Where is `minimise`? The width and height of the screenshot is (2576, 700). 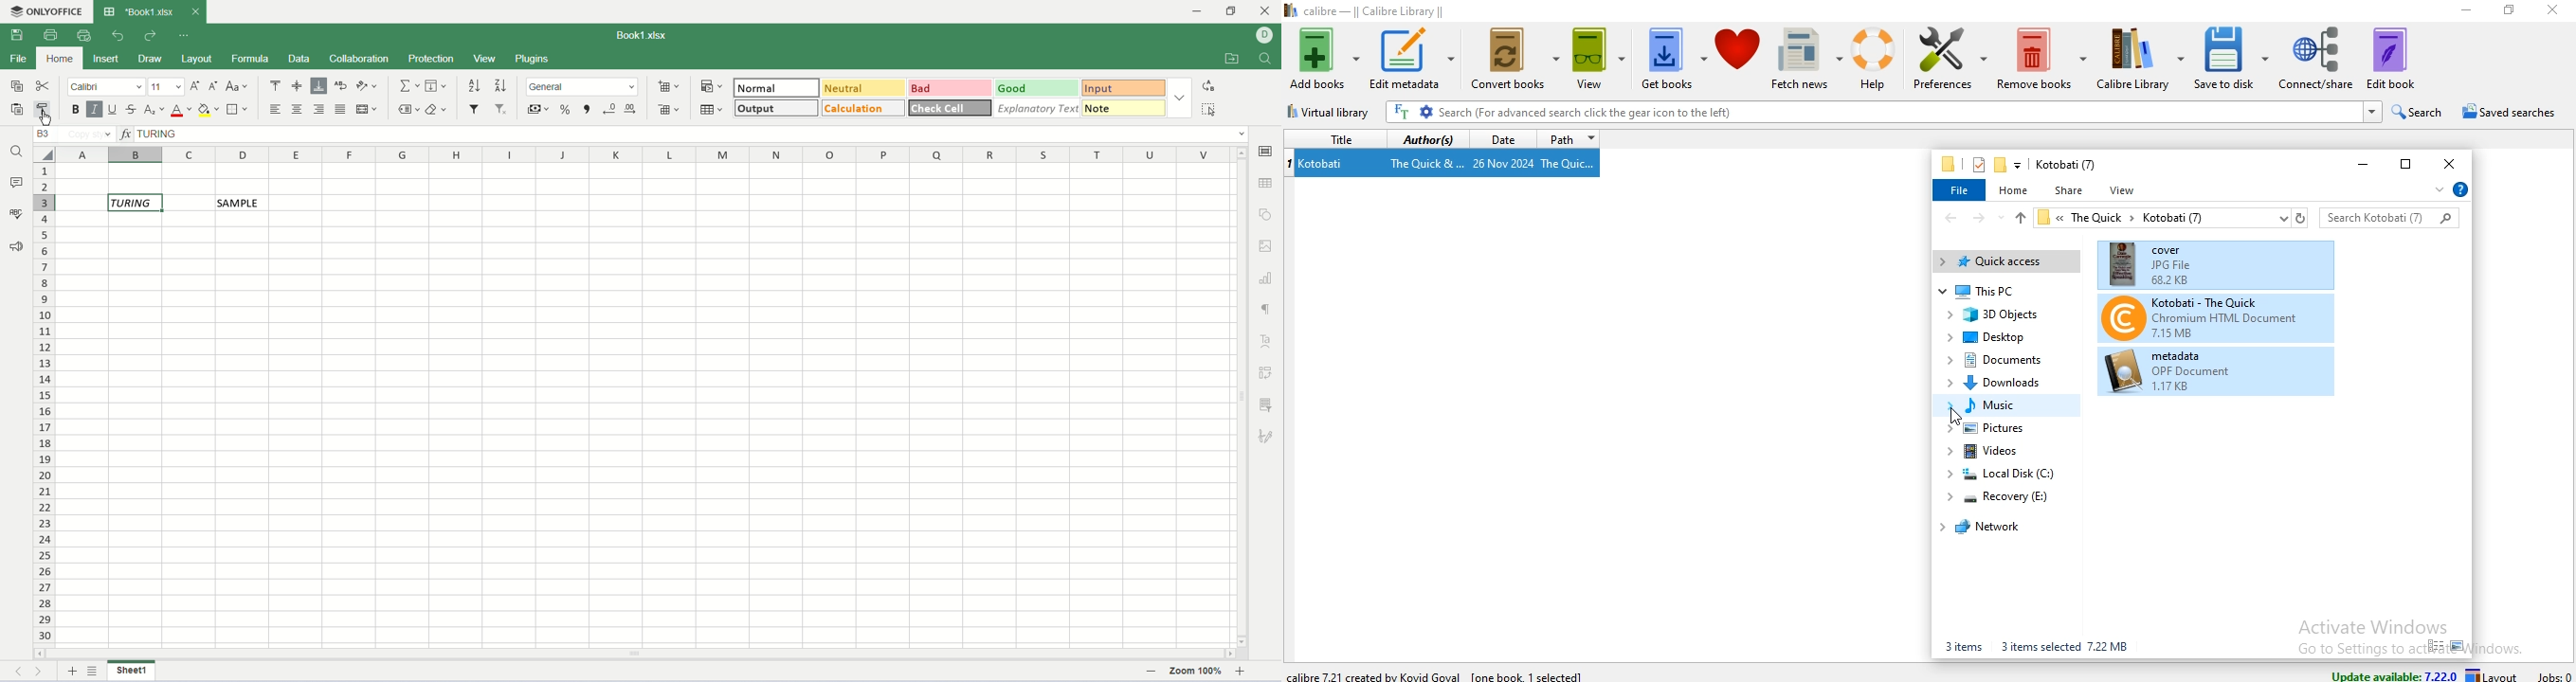 minimise is located at coordinates (2458, 12).